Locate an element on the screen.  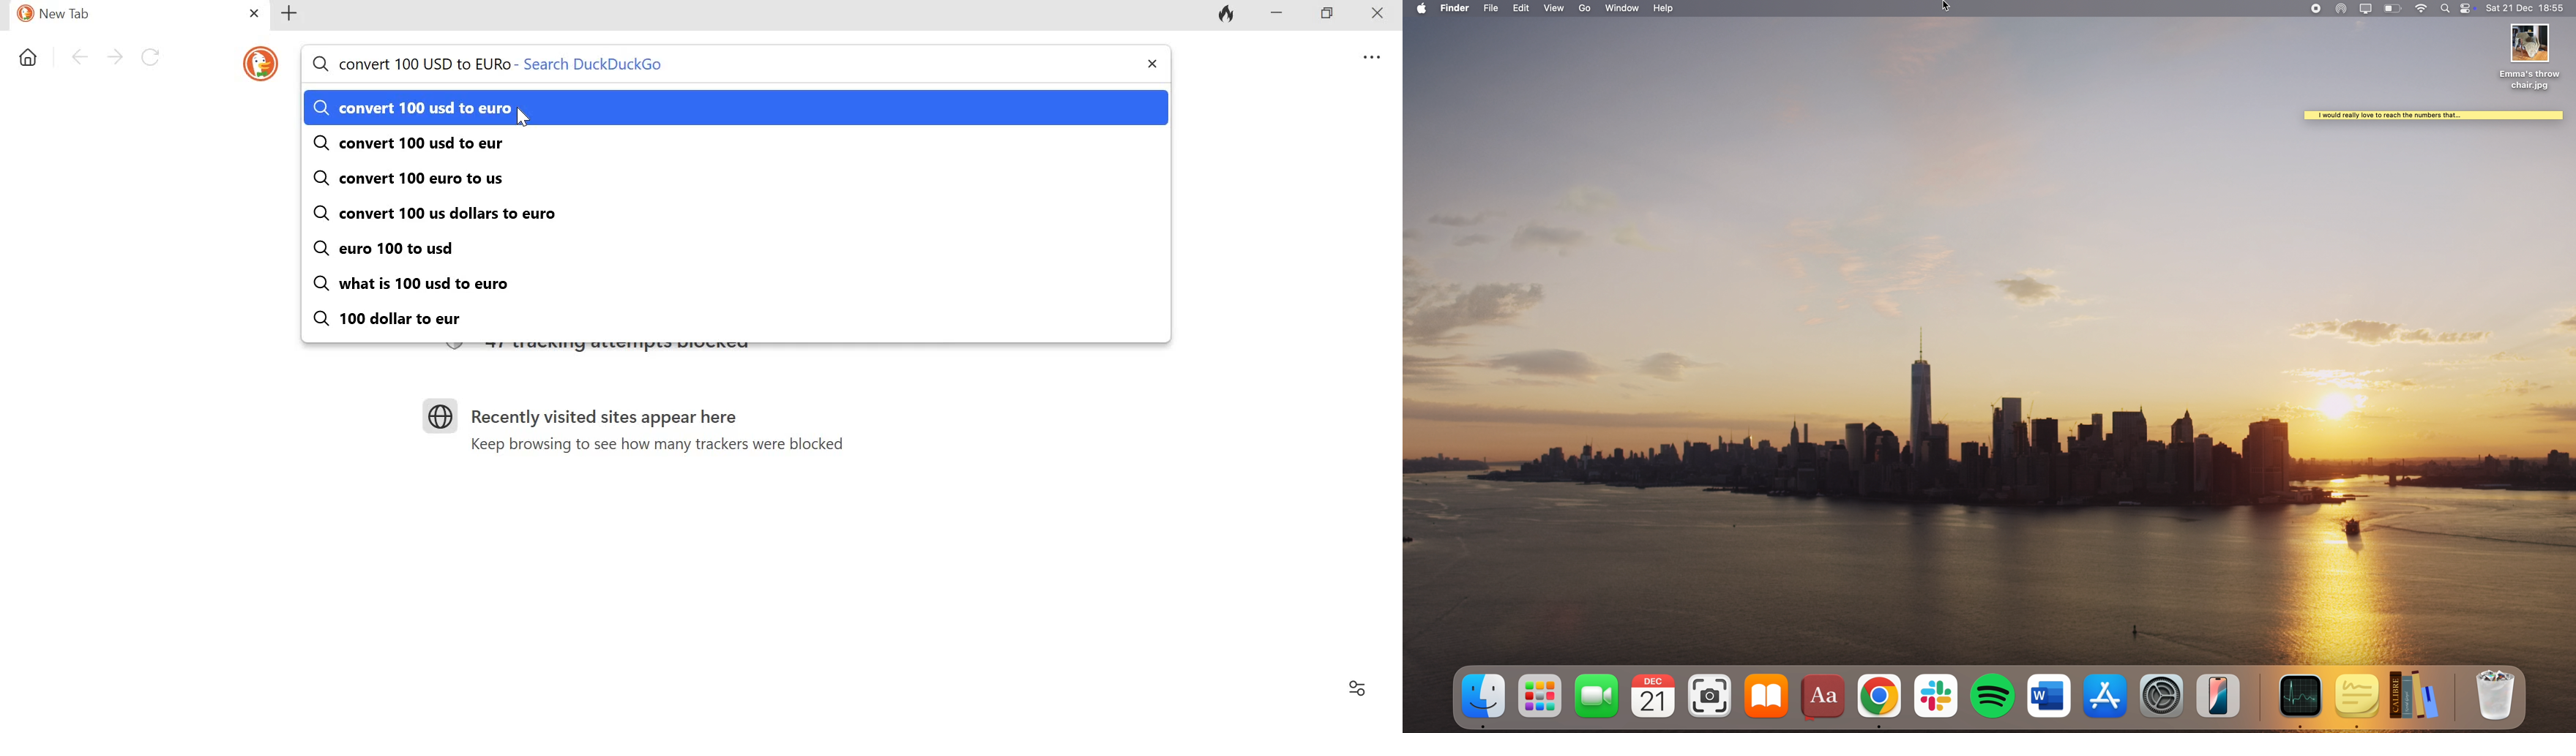
Spotify is located at coordinates (1994, 701).